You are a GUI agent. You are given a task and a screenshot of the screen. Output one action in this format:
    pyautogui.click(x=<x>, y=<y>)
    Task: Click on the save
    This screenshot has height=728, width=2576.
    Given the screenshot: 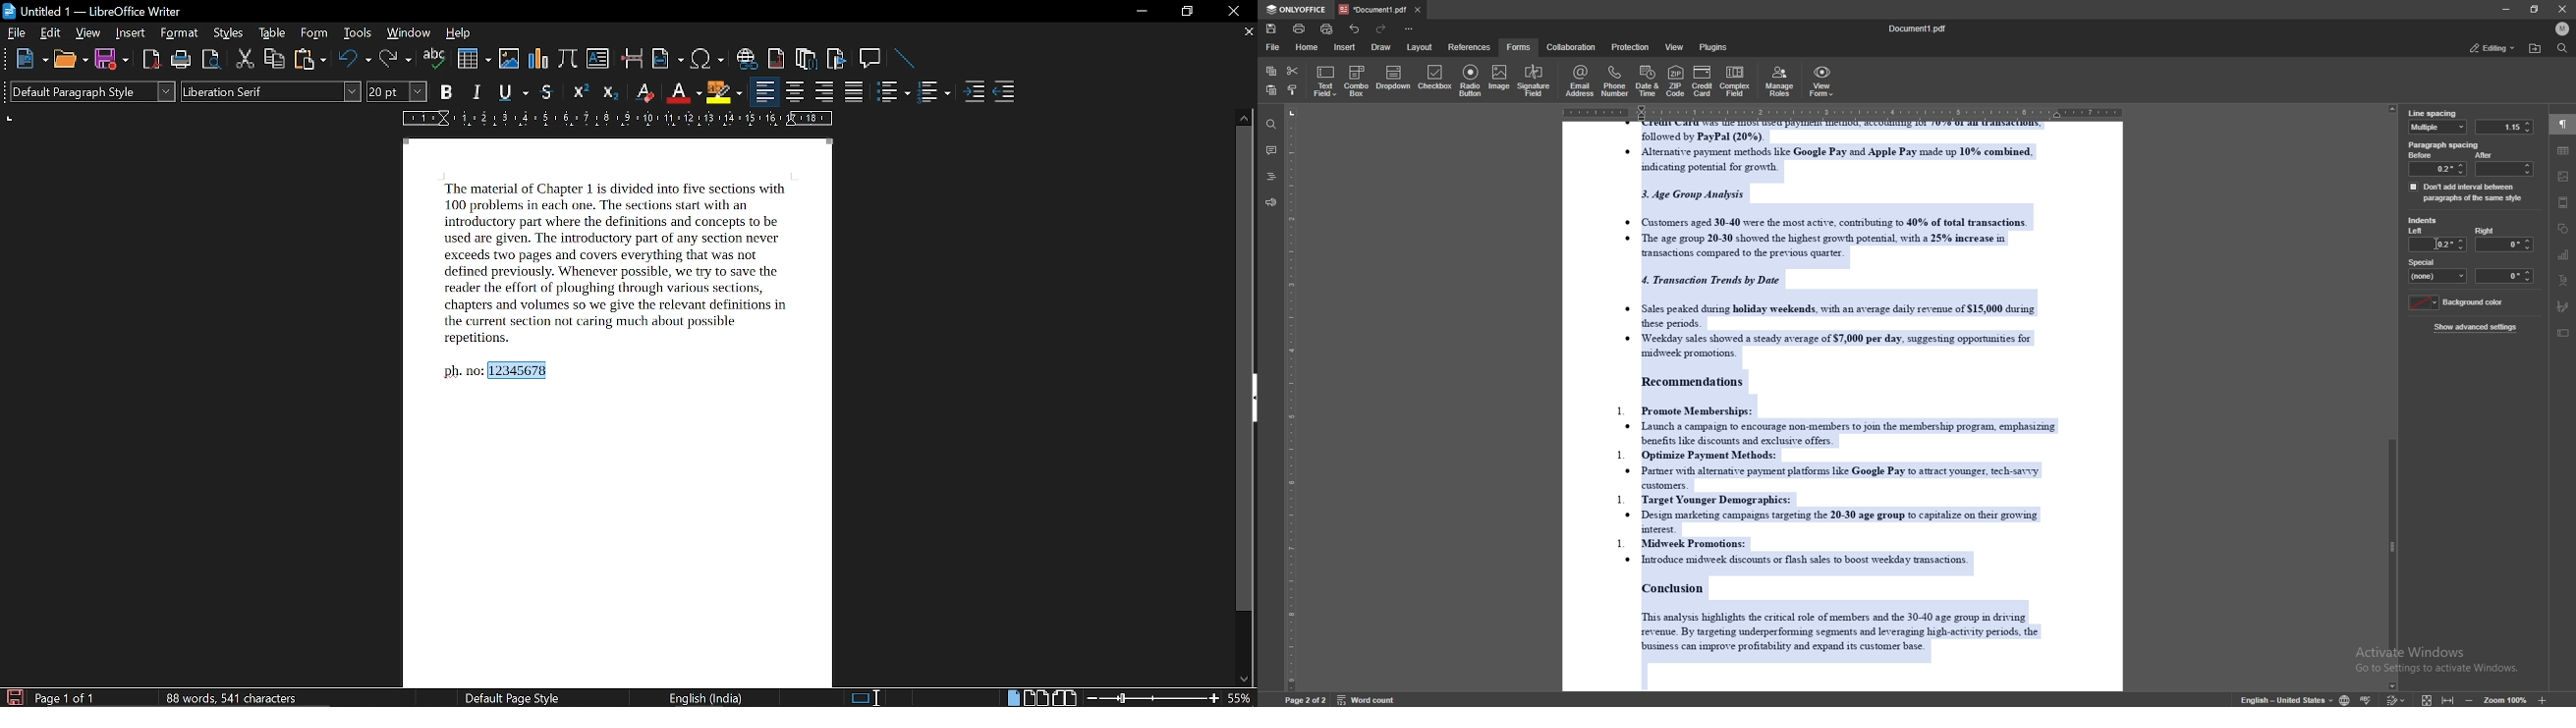 What is the action you would take?
    pyautogui.click(x=1271, y=29)
    